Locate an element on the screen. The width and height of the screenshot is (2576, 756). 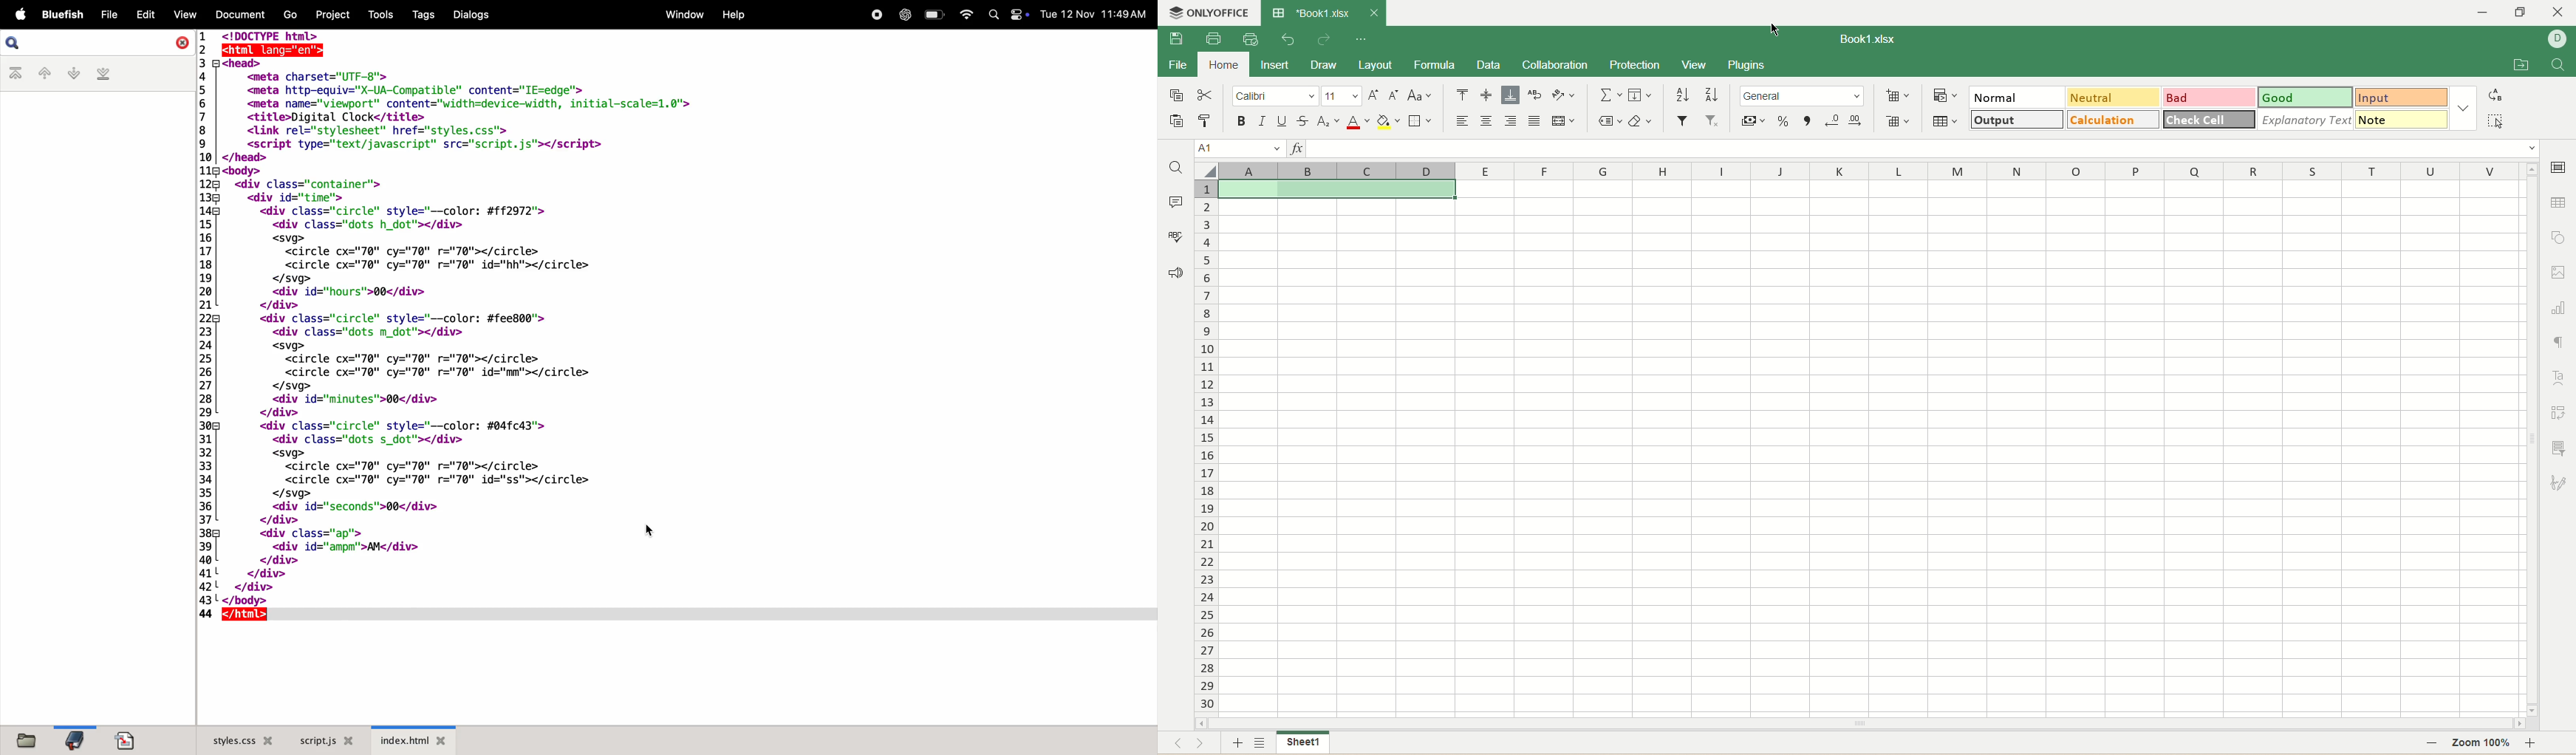
cut is located at coordinates (1208, 95).